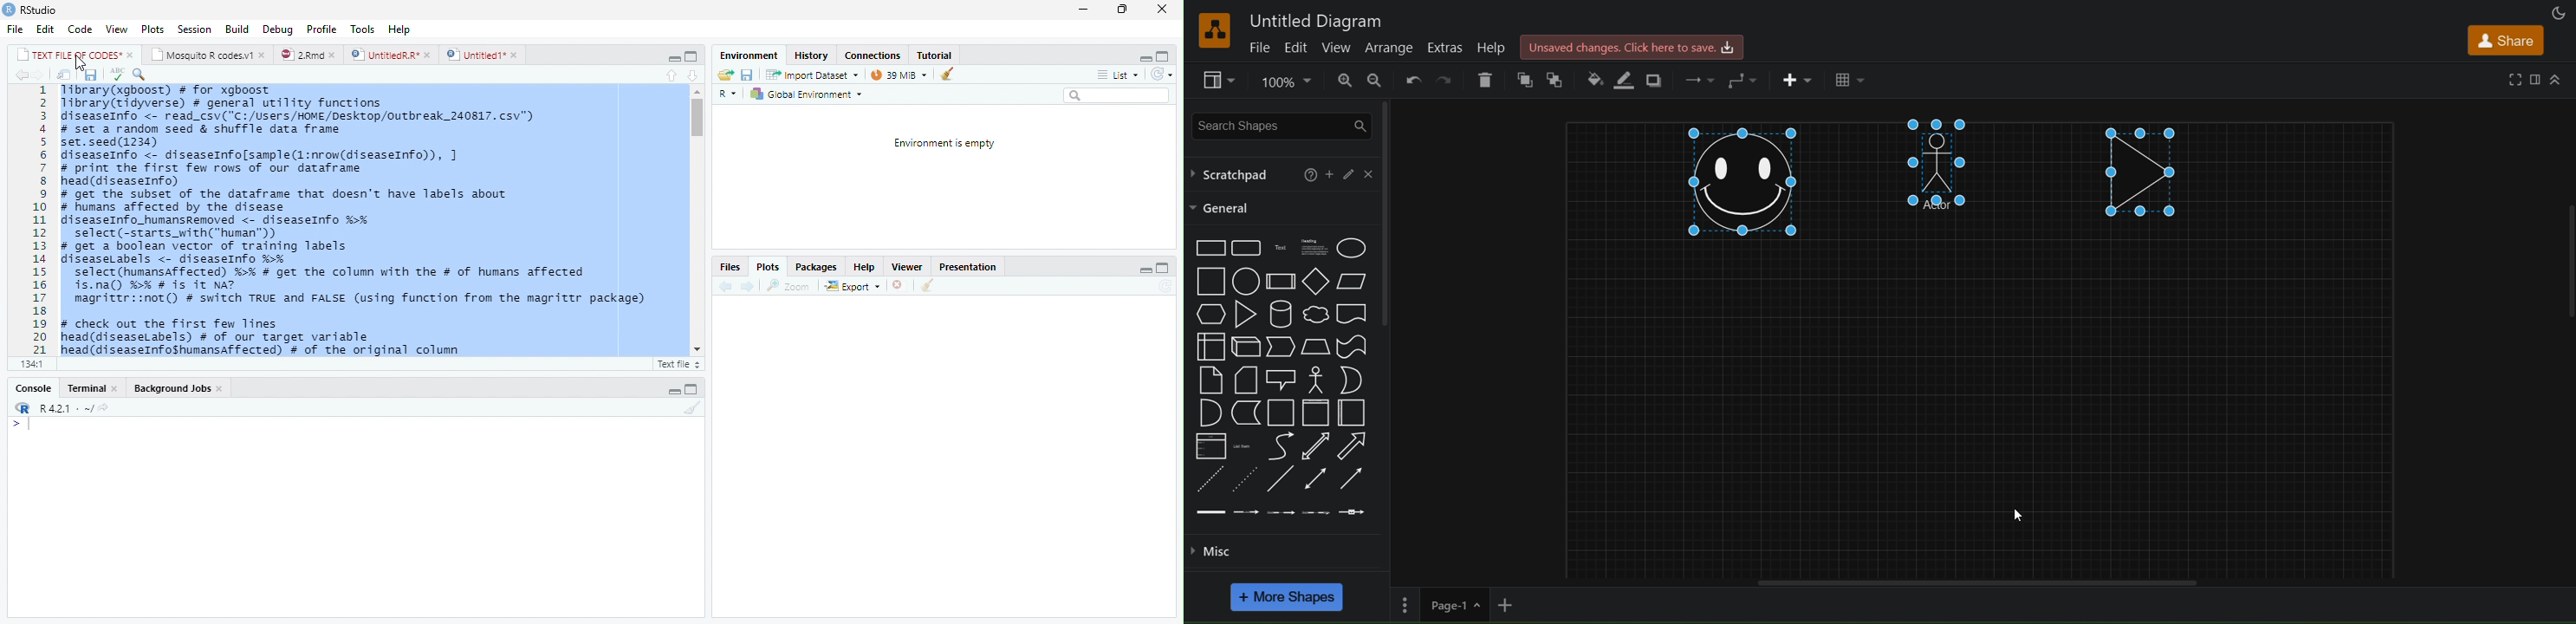 This screenshot has width=2576, height=644. Describe the element at coordinates (1354, 447) in the screenshot. I see `arrow` at that location.